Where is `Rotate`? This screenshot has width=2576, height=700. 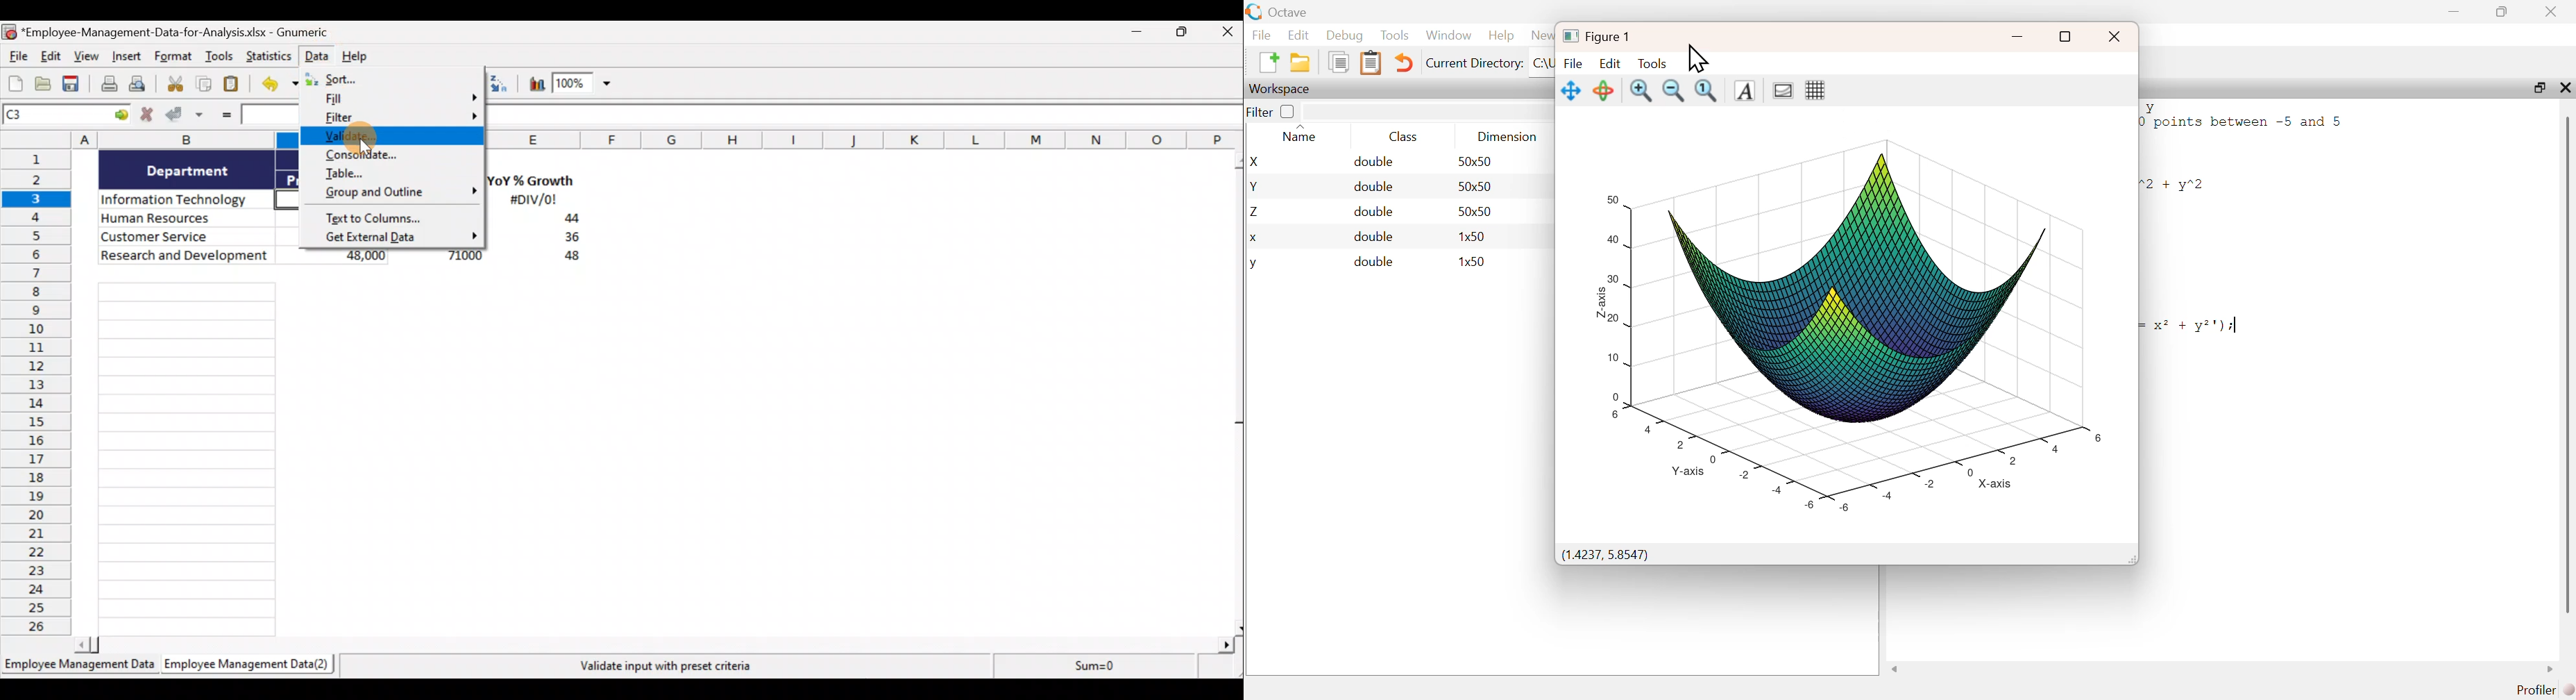 Rotate is located at coordinates (1602, 90).